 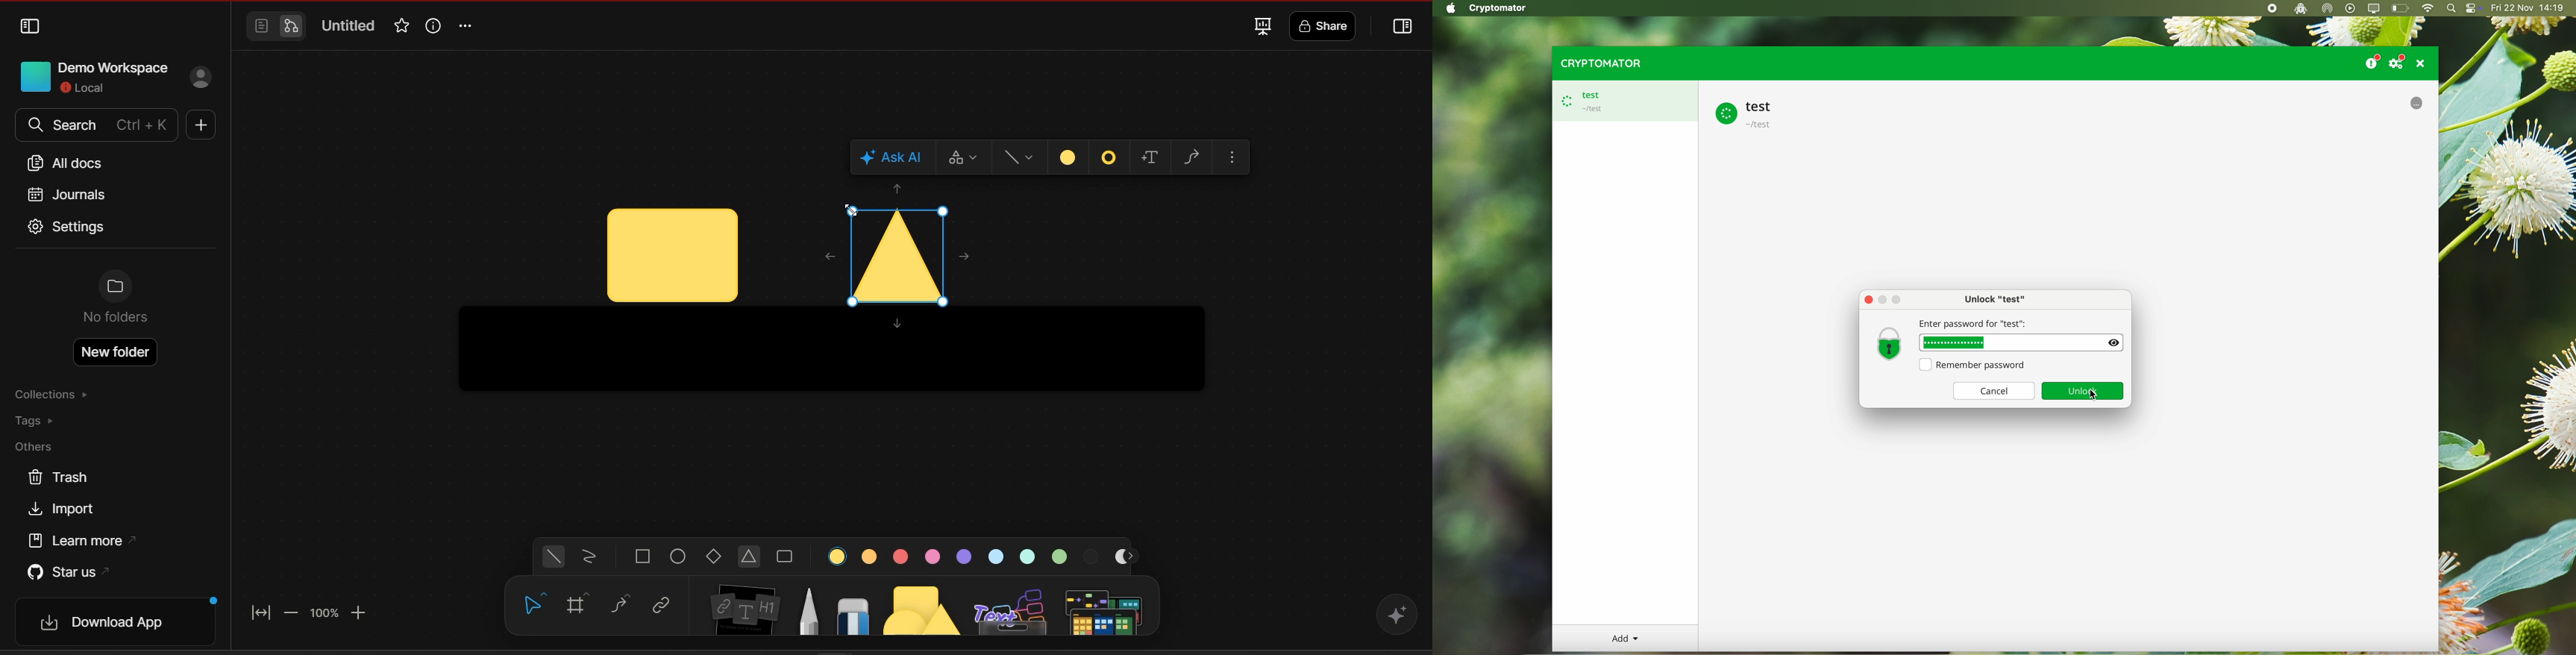 What do you see at coordinates (349, 27) in the screenshot?
I see `Untitled` at bounding box center [349, 27].